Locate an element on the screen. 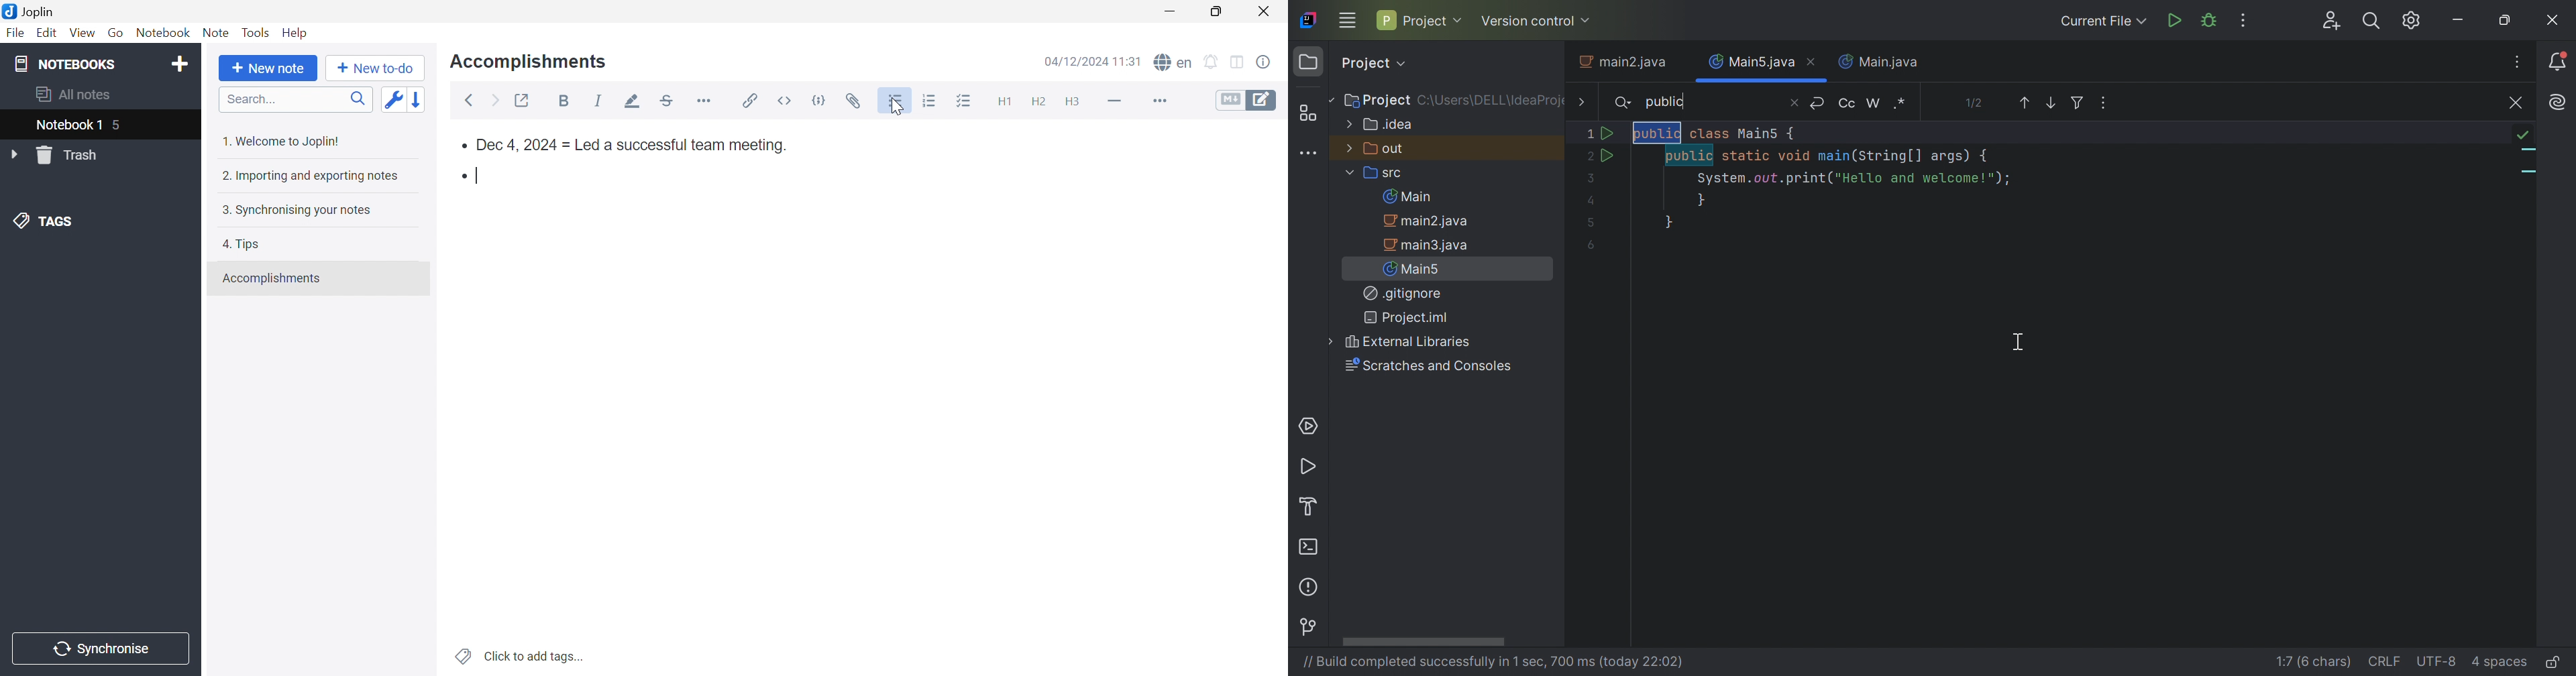 The height and width of the screenshot is (700, 2576). Restore down is located at coordinates (2508, 22).